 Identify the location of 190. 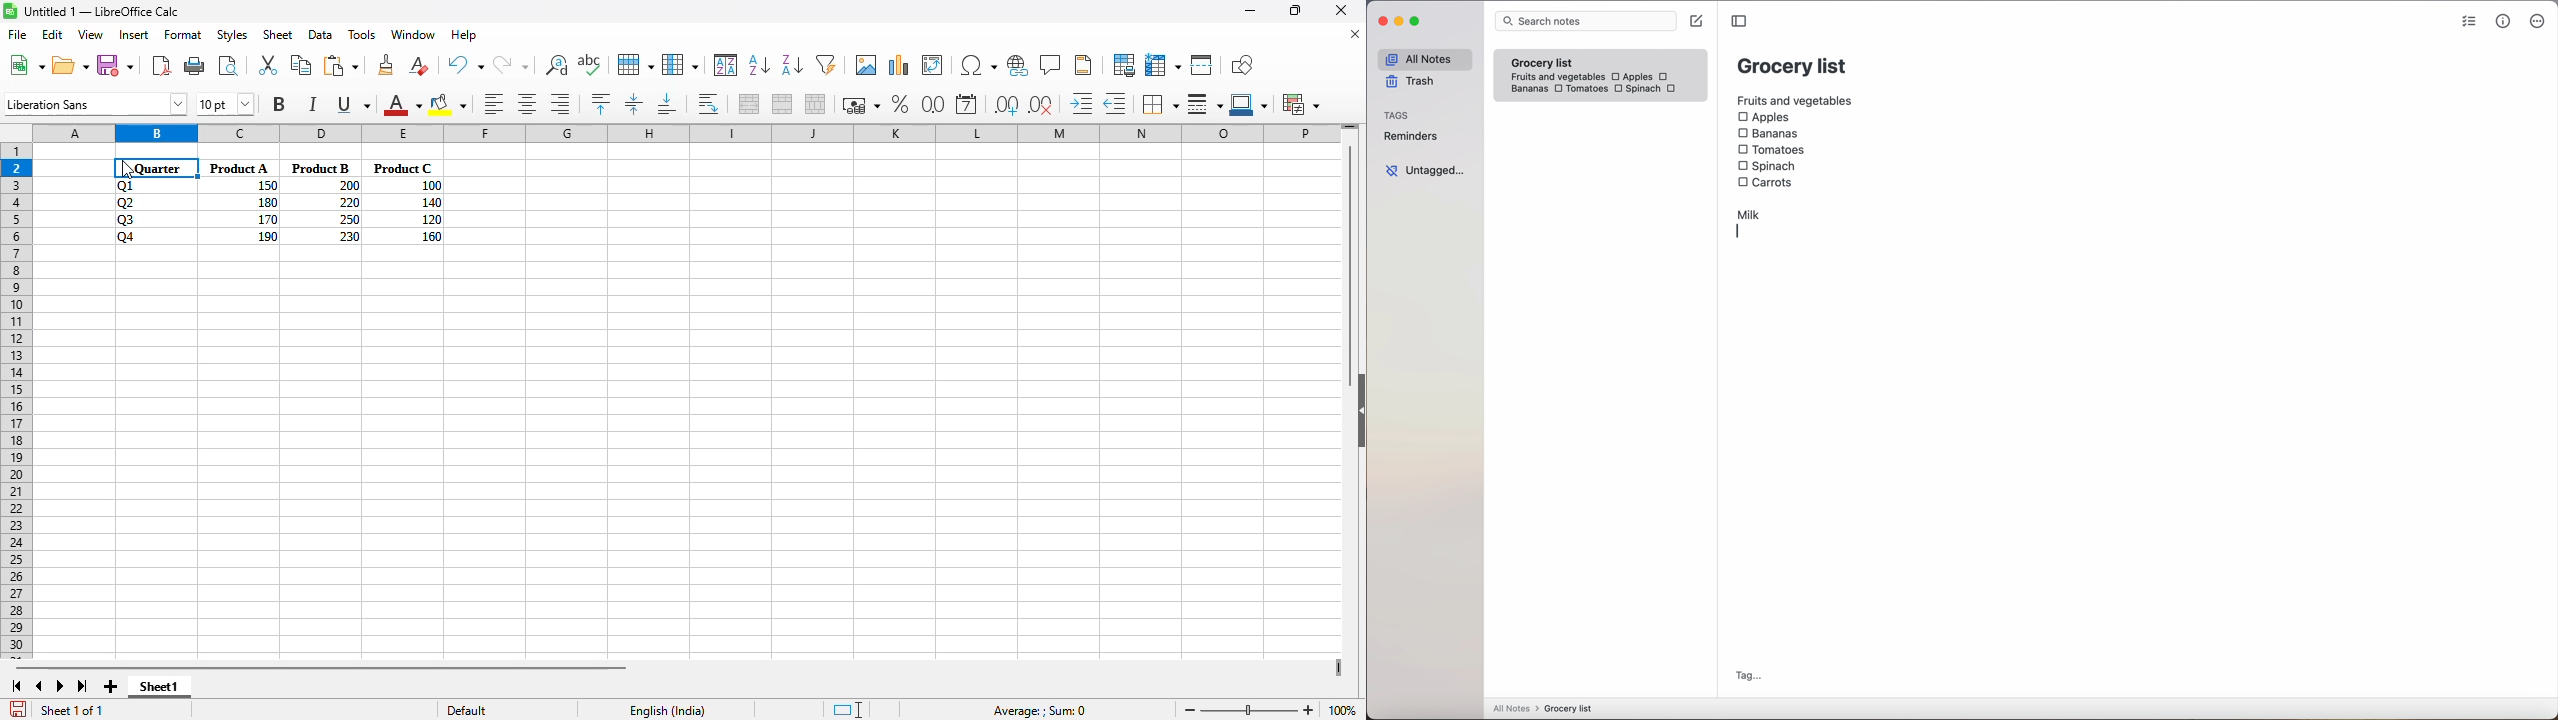
(267, 236).